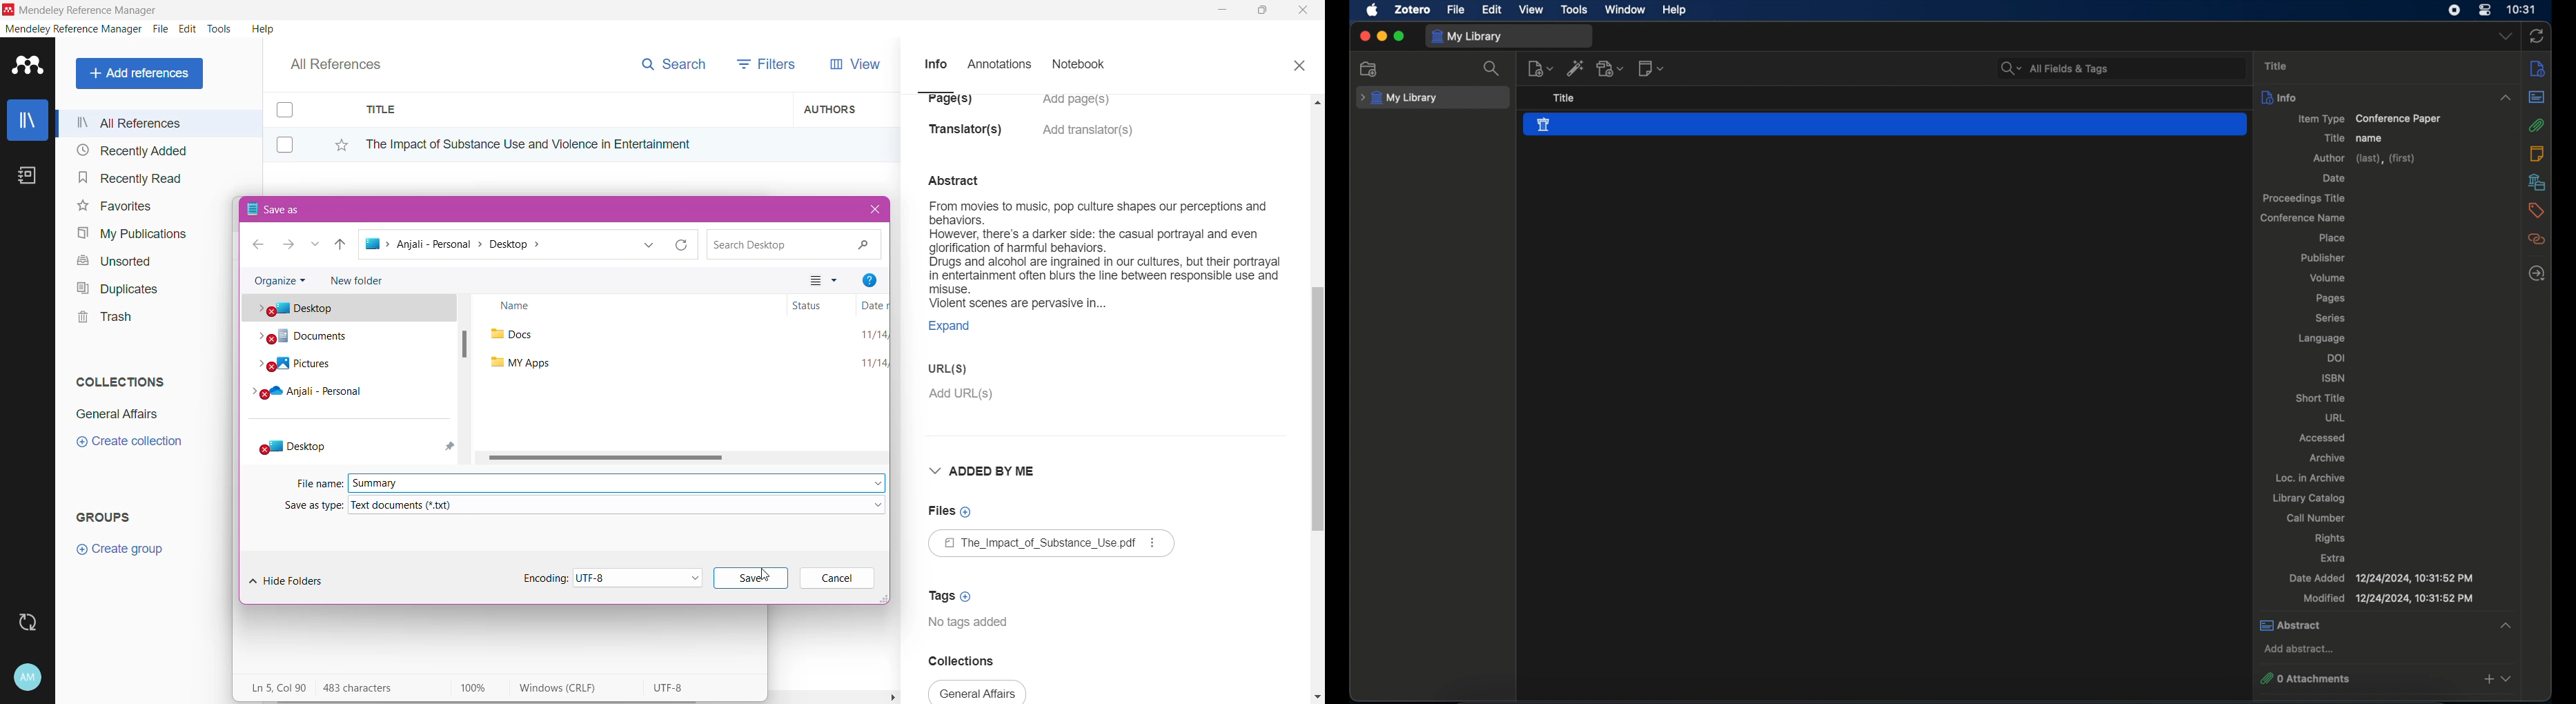  What do you see at coordinates (2538, 182) in the screenshot?
I see `libraries` at bounding box center [2538, 182].